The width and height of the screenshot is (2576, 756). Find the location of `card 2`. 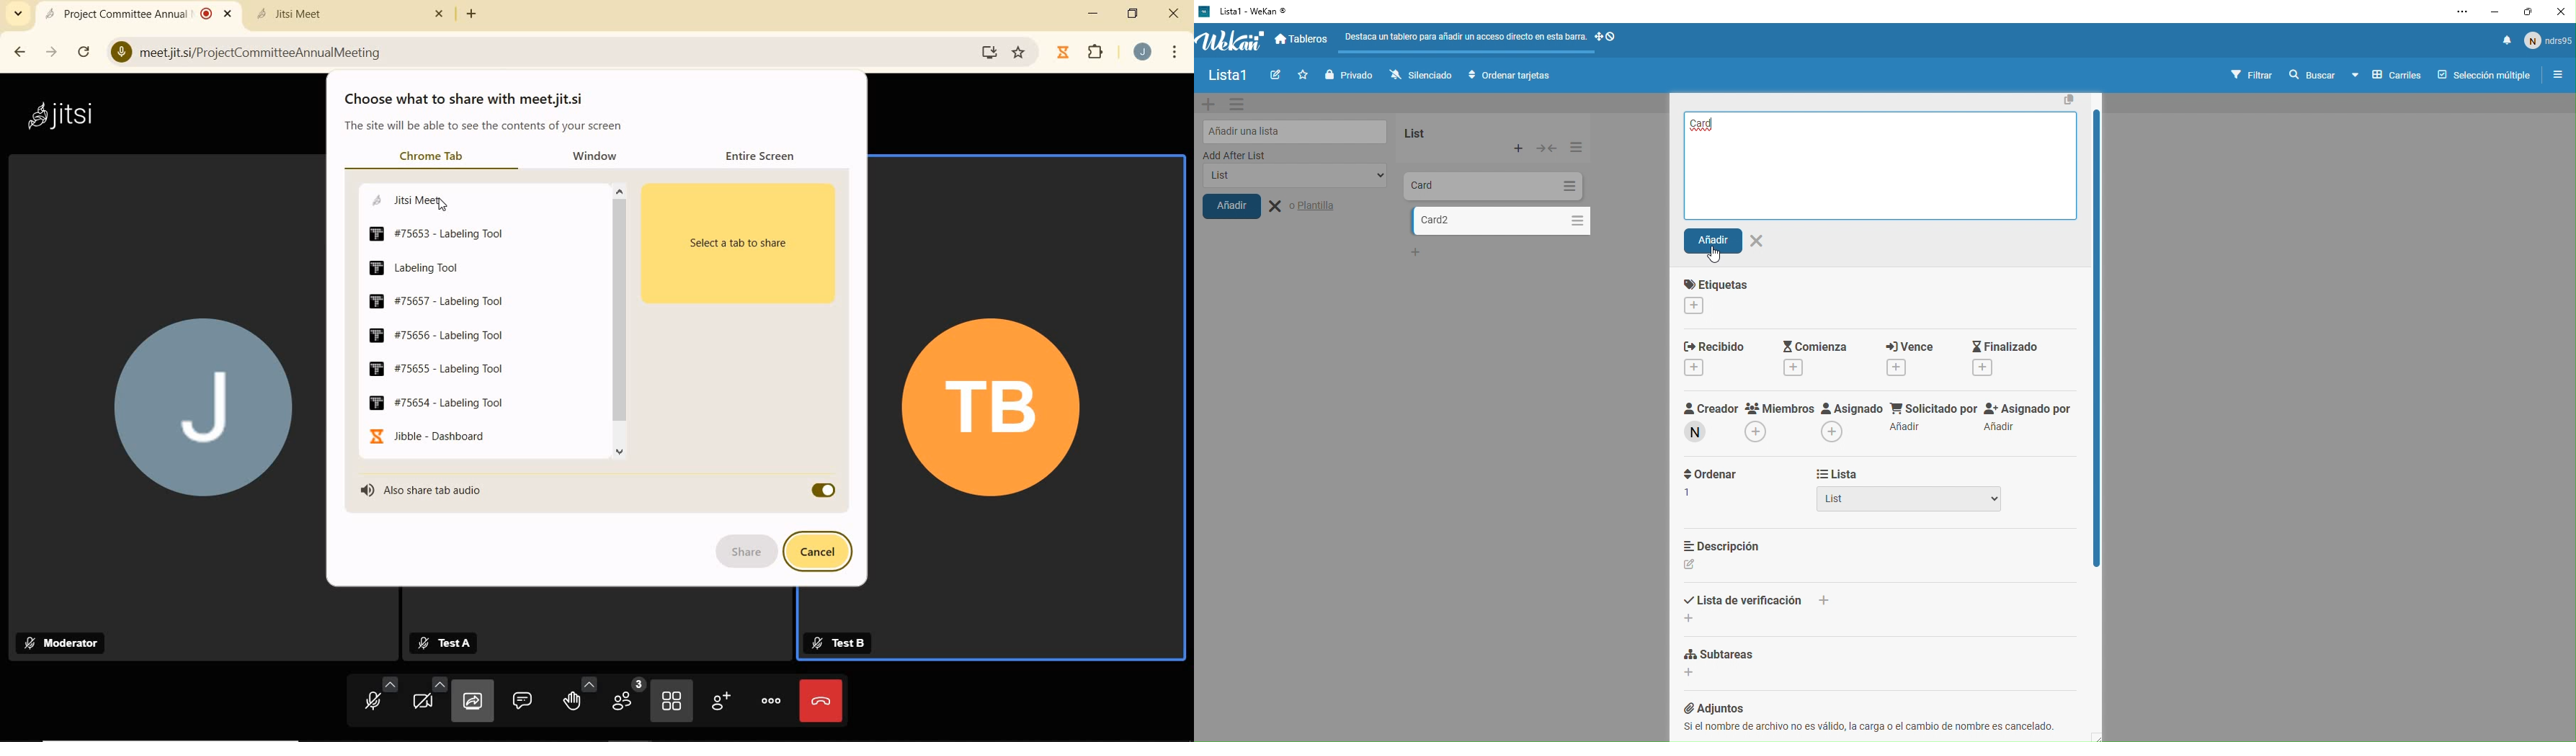

card 2 is located at coordinates (1481, 220).